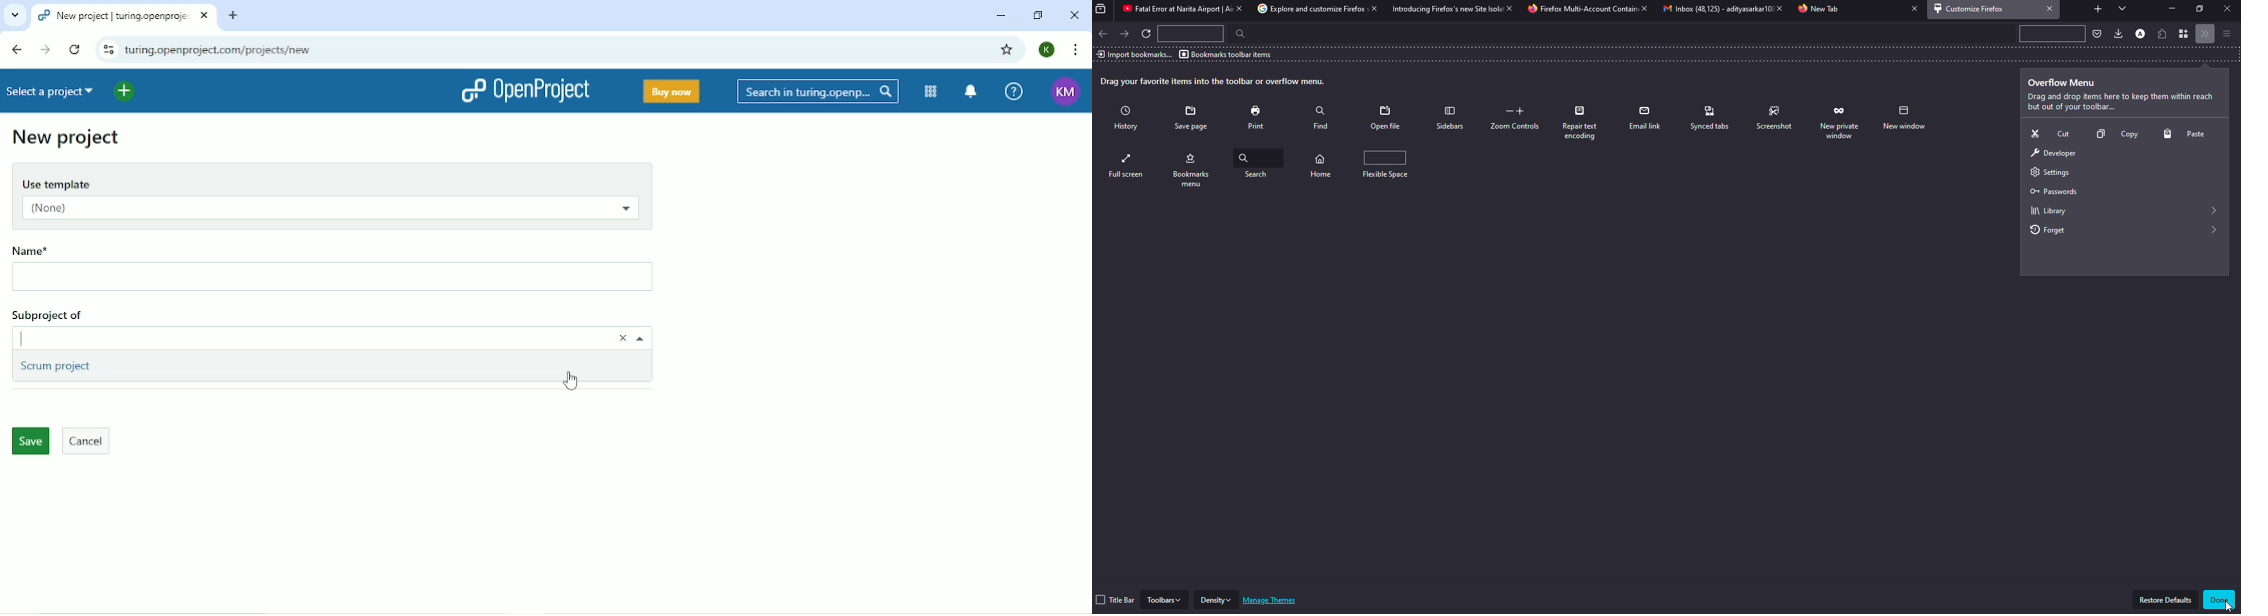  I want to click on OpenProject, so click(526, 91).